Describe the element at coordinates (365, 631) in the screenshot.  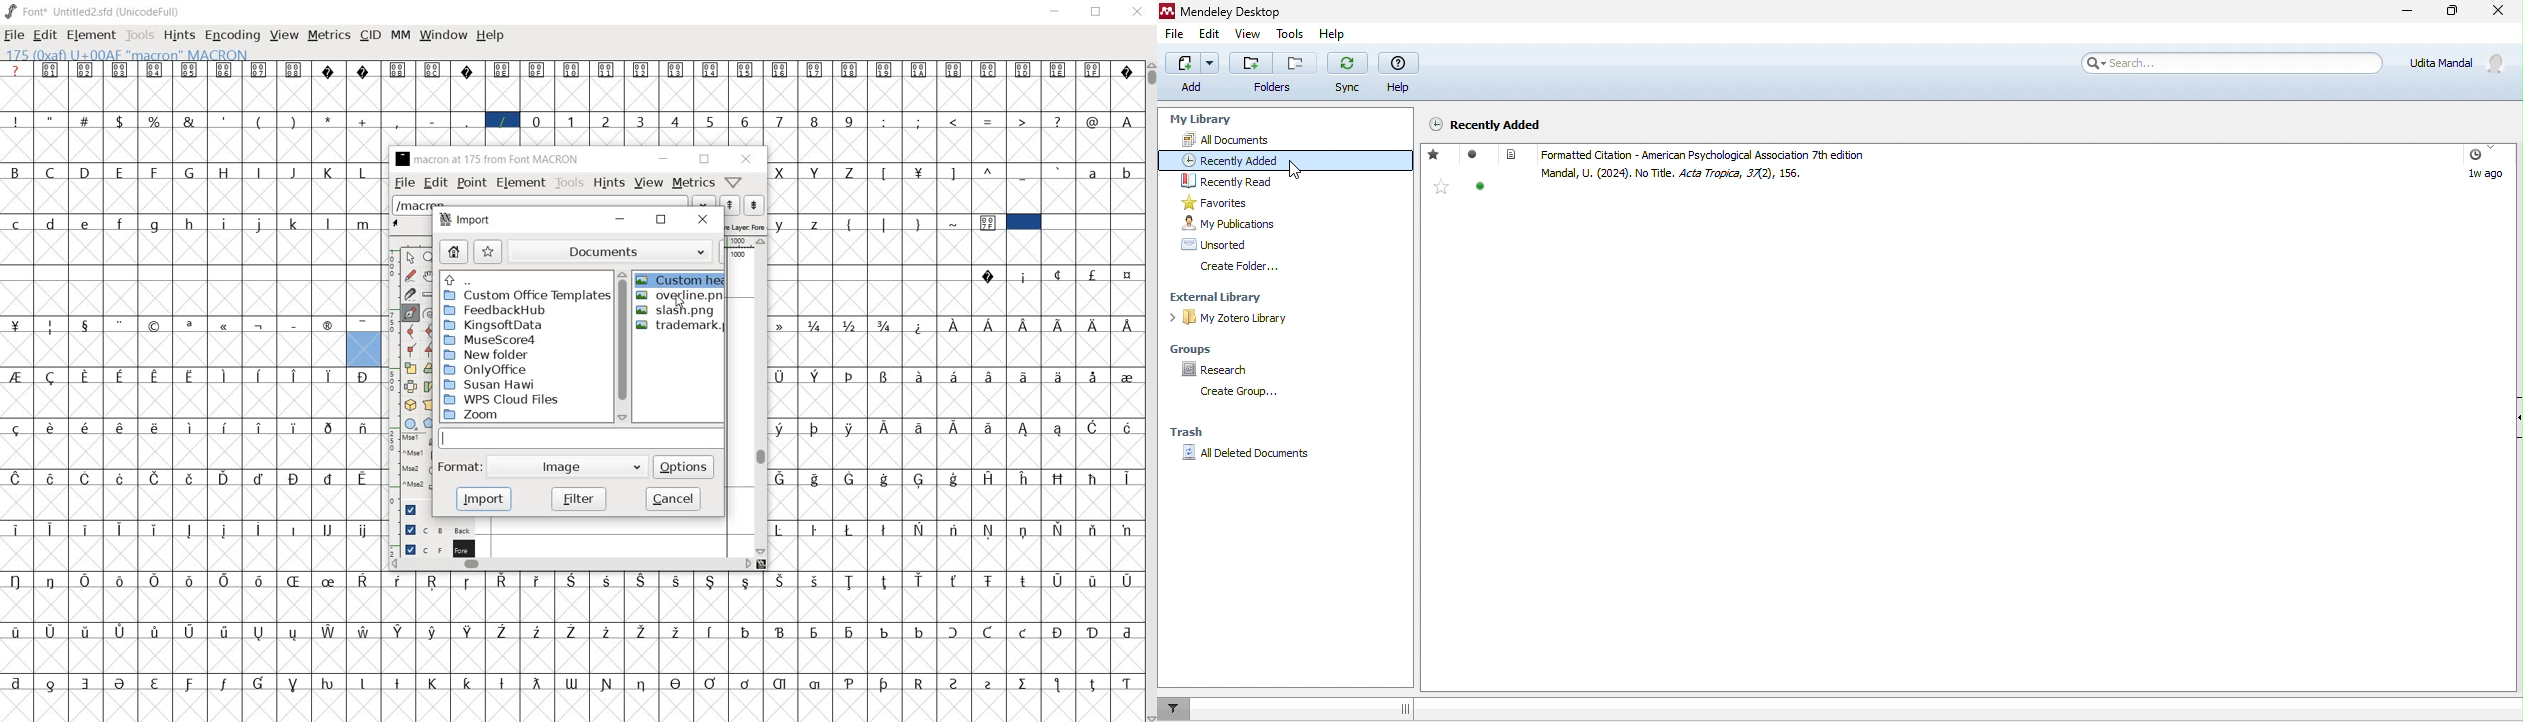
I see `Symbol` at that location.